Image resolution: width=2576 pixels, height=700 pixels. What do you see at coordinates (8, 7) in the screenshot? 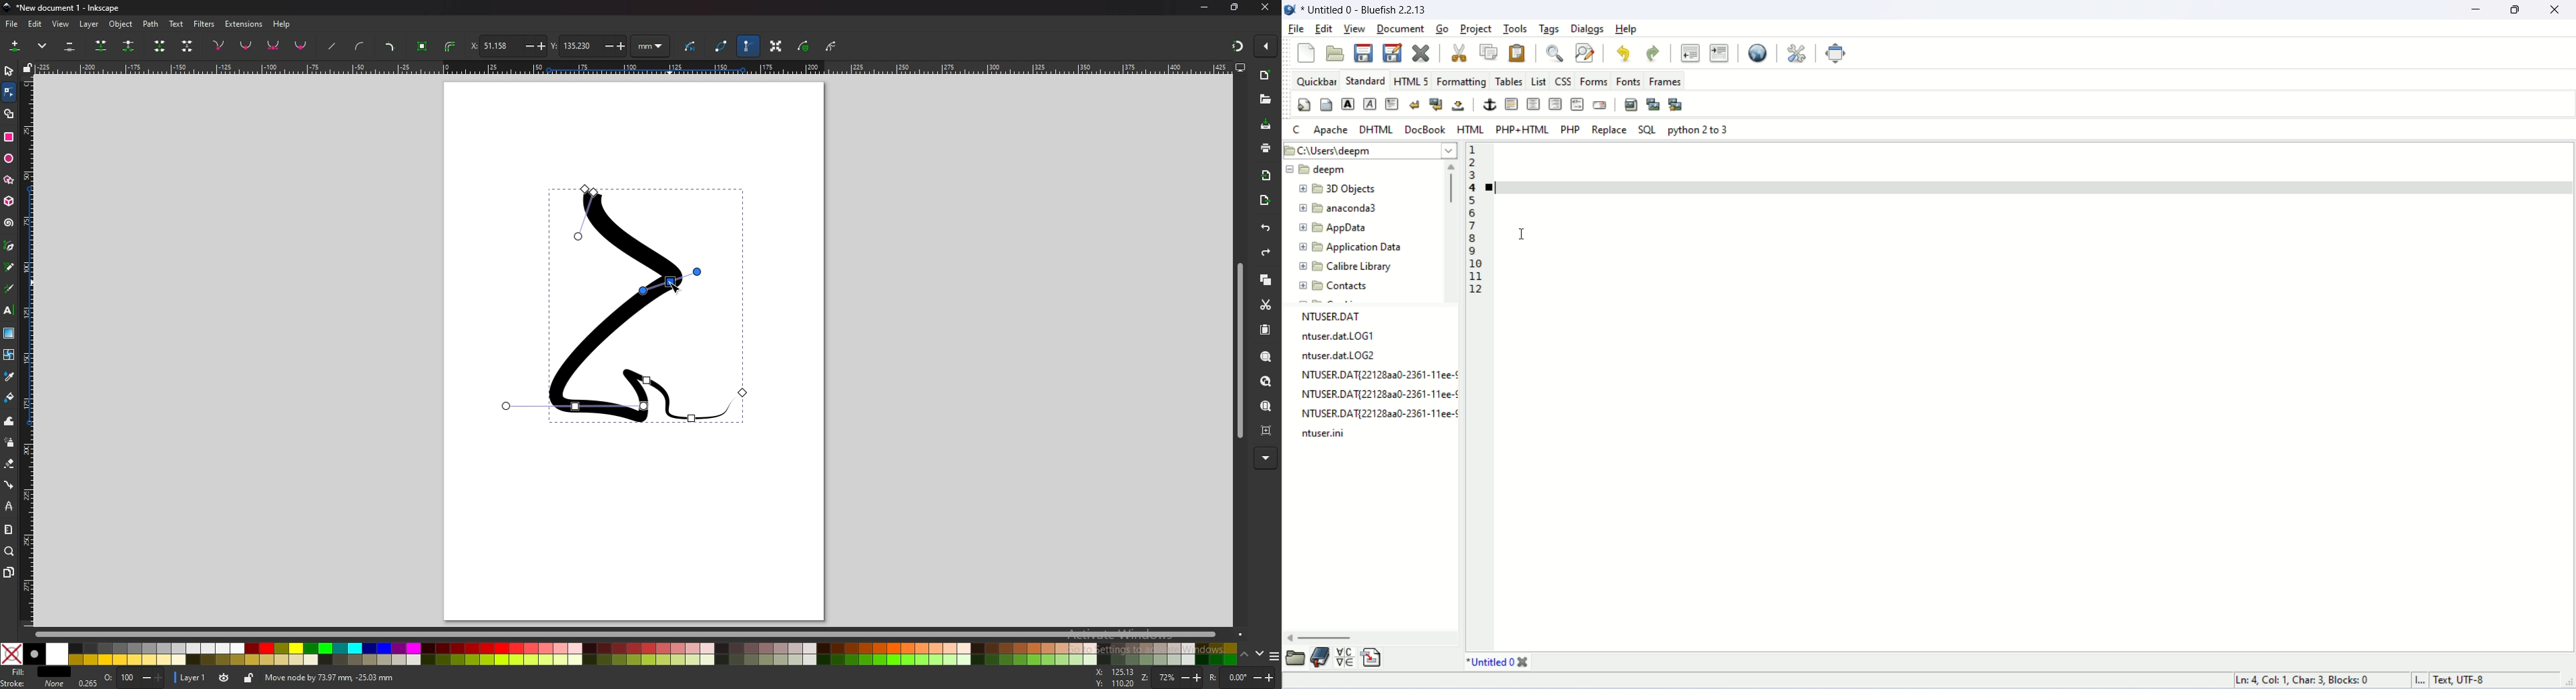
I see `logo` at bounding box center [8, 7].